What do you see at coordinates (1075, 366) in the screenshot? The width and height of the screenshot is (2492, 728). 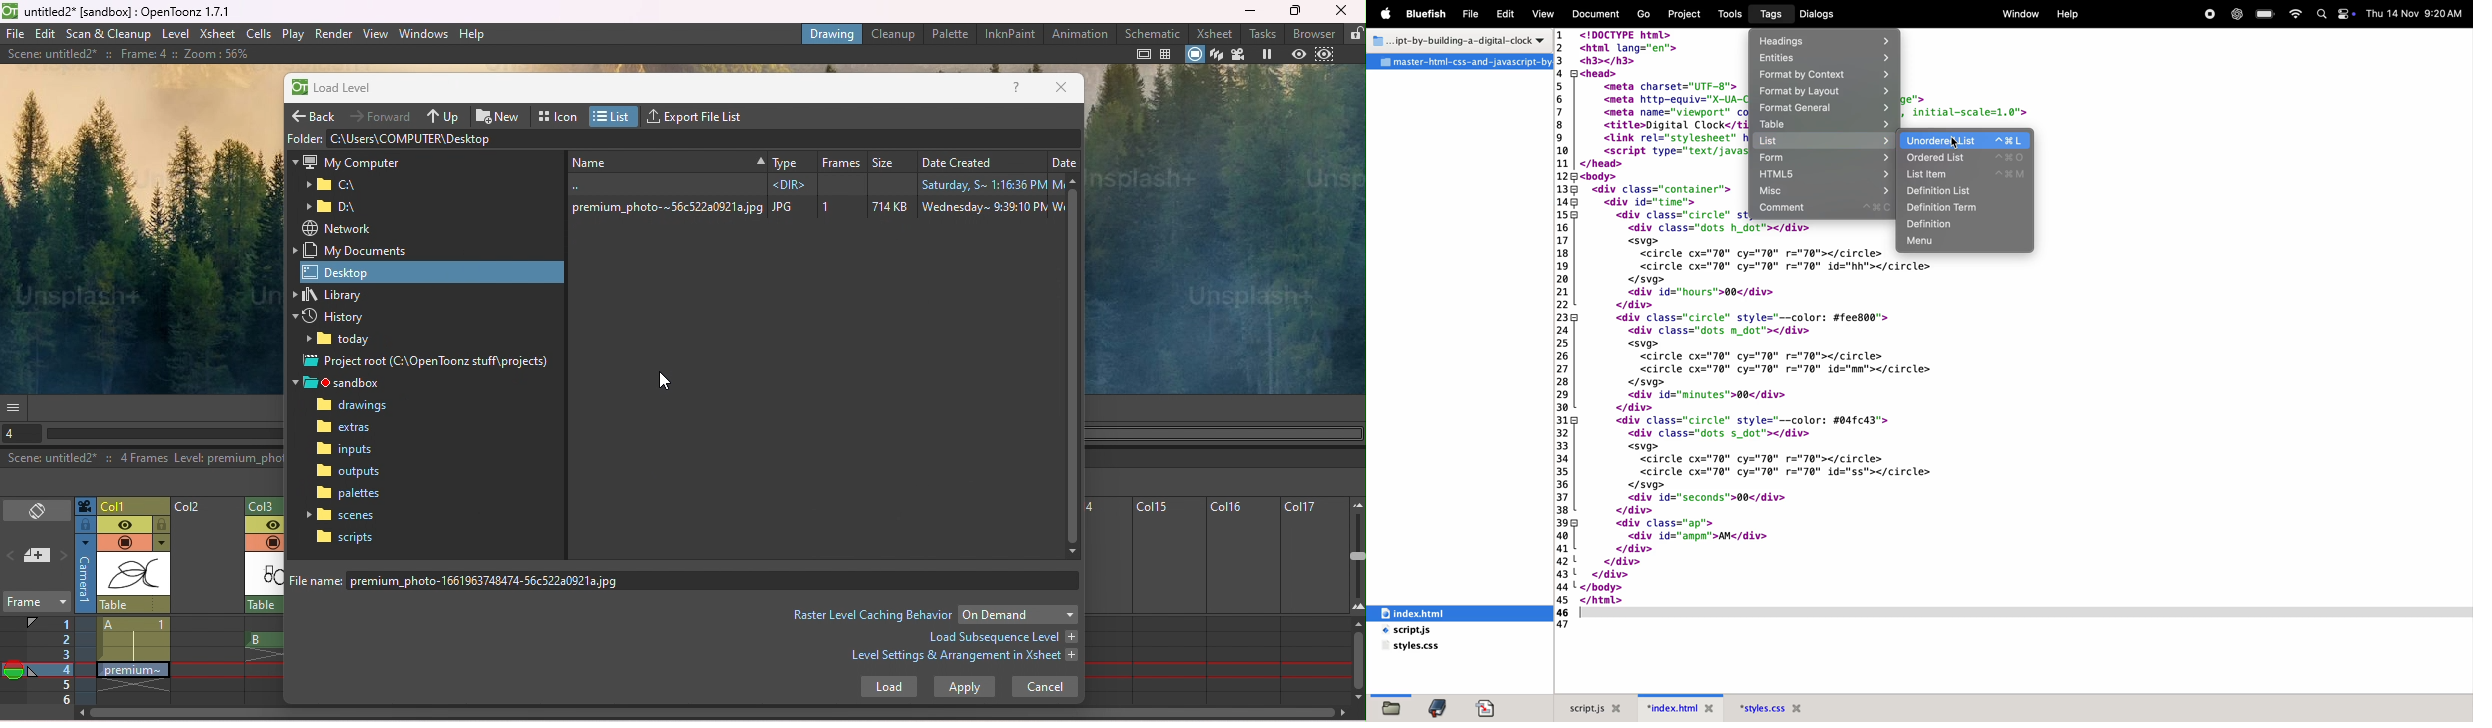 I see `Vertical scroll bar` at bounding box center [1075, 366].